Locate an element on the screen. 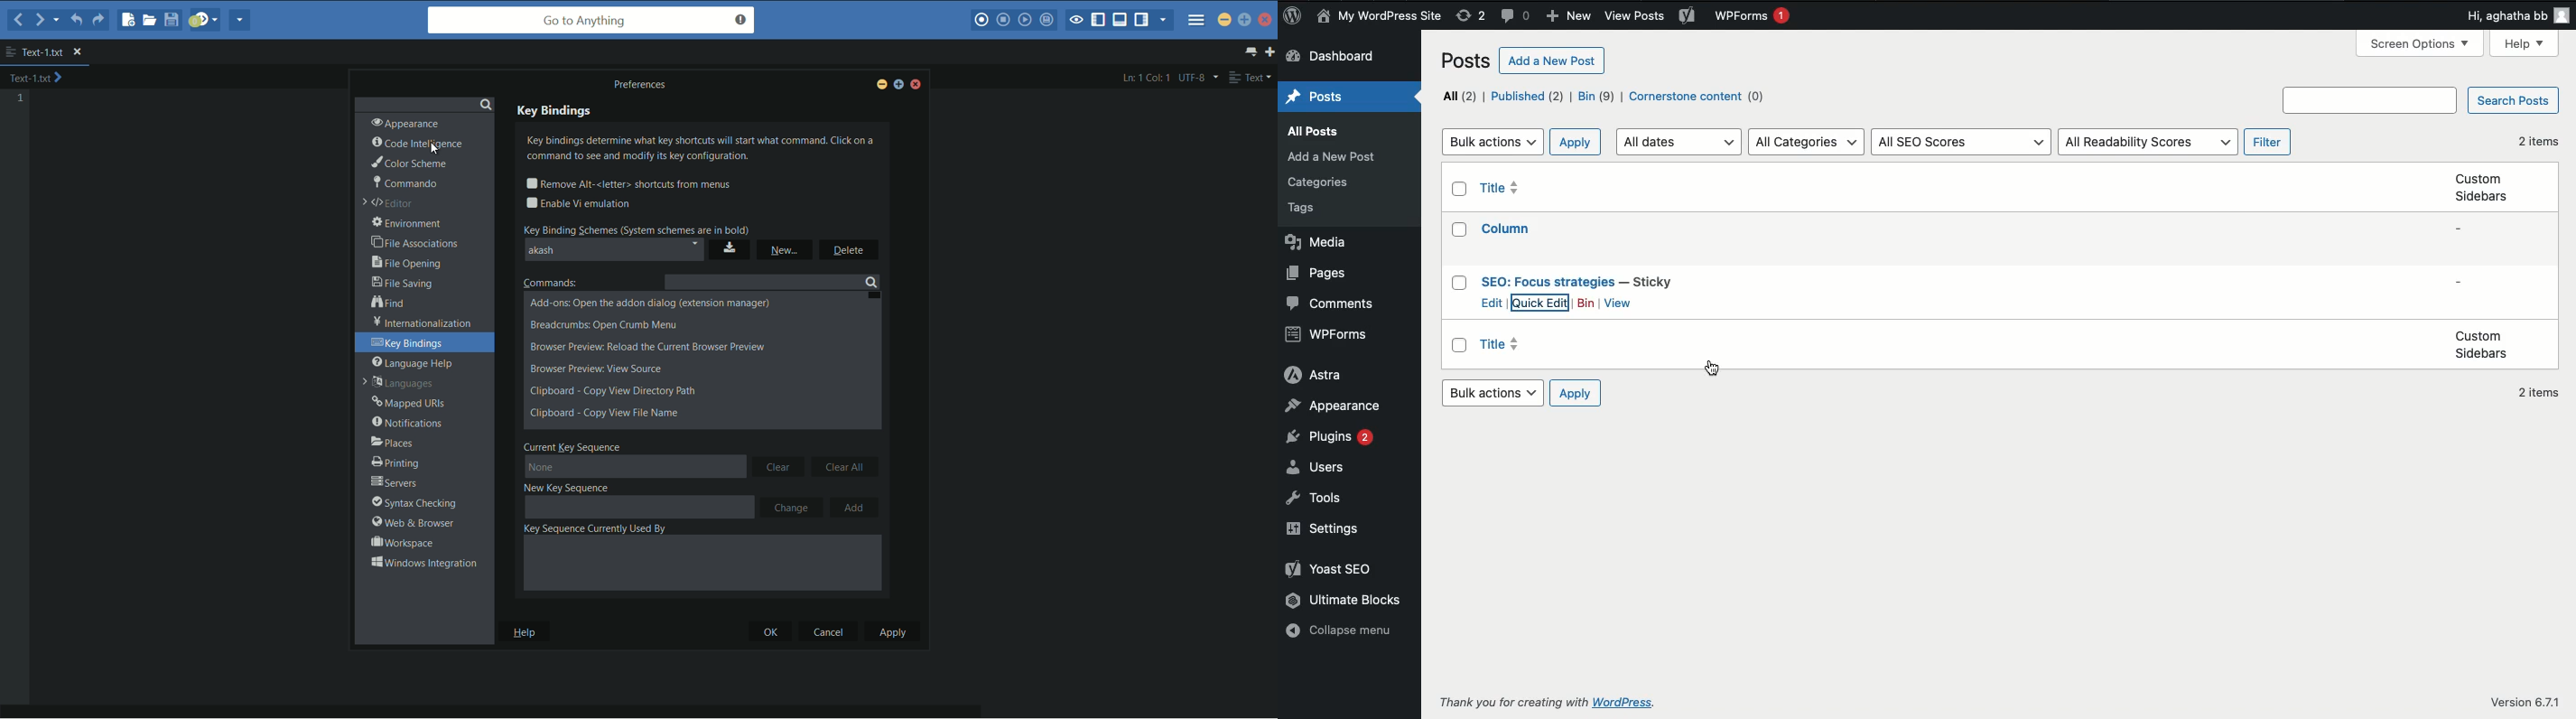 Image resolution: width=2576 pixels, height=728 pixels. appearance is located at coordinates (405, 122).